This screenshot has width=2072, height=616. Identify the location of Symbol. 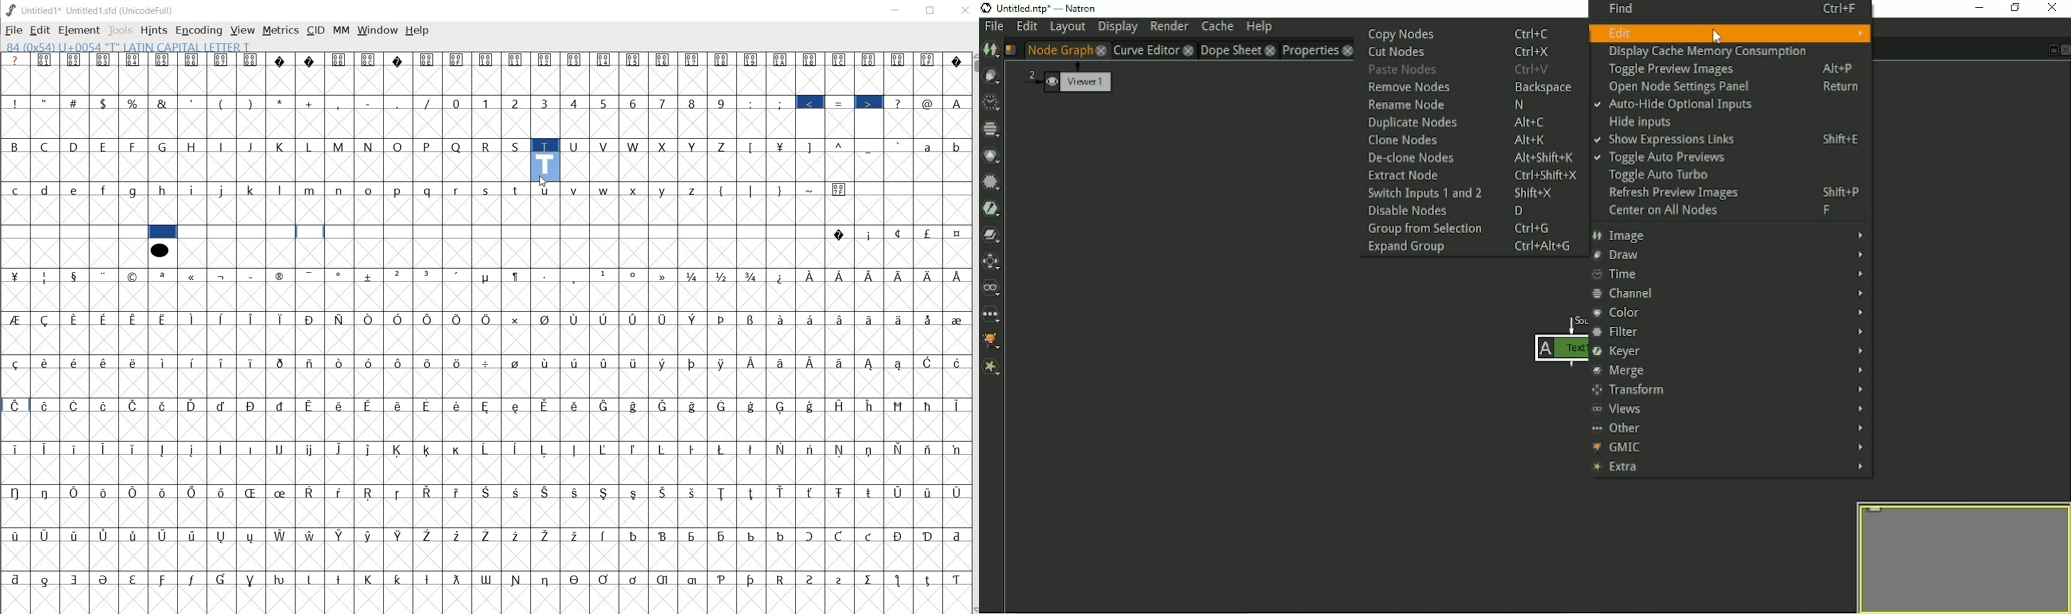
(311, 362).